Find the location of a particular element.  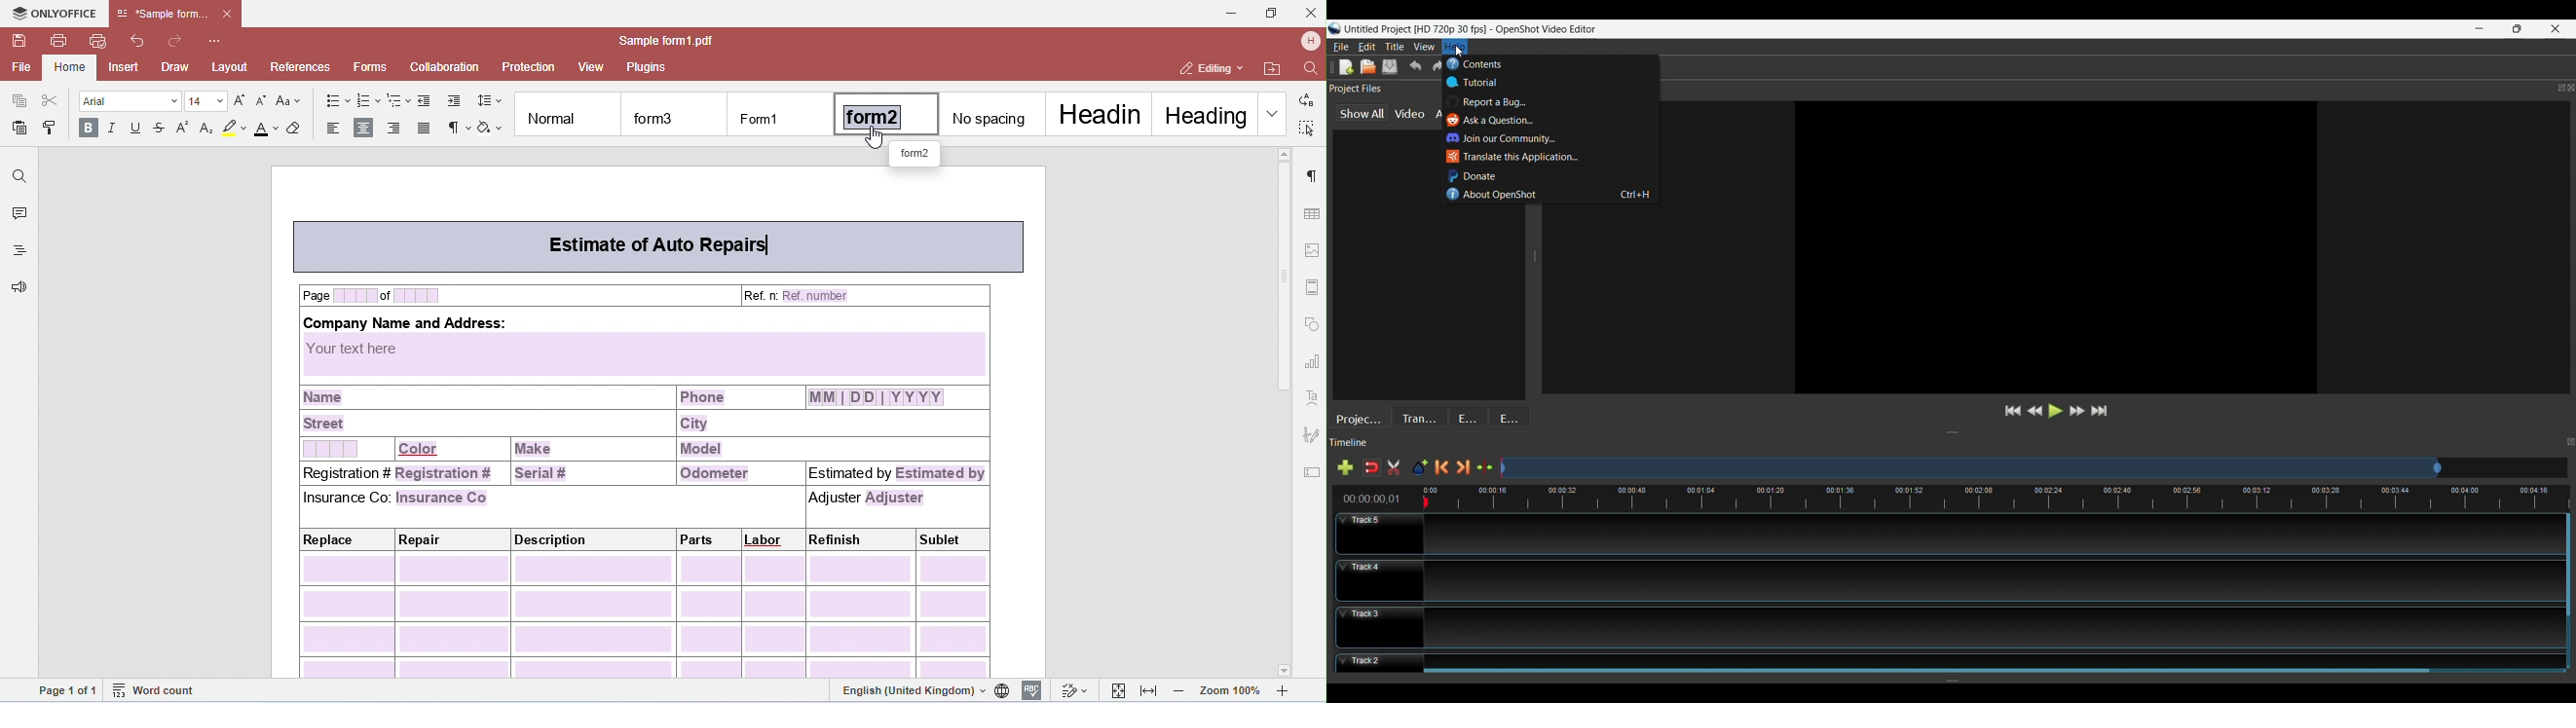

Track Panel is located at coordinates (1988, 582).